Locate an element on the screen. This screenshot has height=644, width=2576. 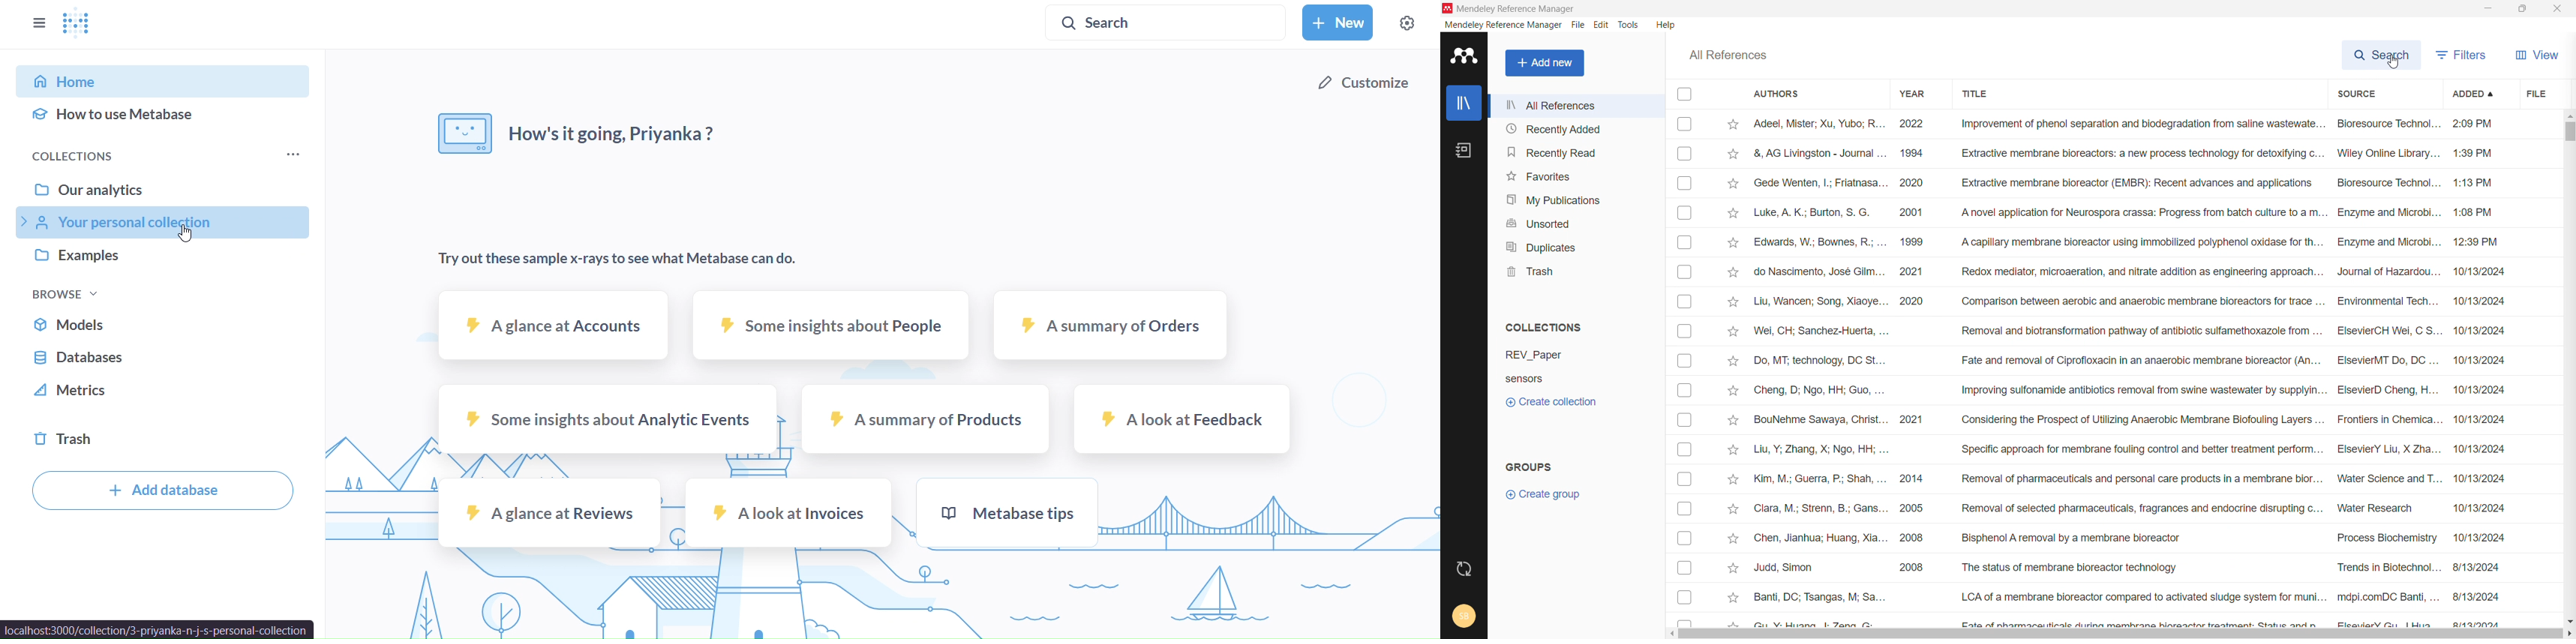
file is located at coordinates (2548, 93).